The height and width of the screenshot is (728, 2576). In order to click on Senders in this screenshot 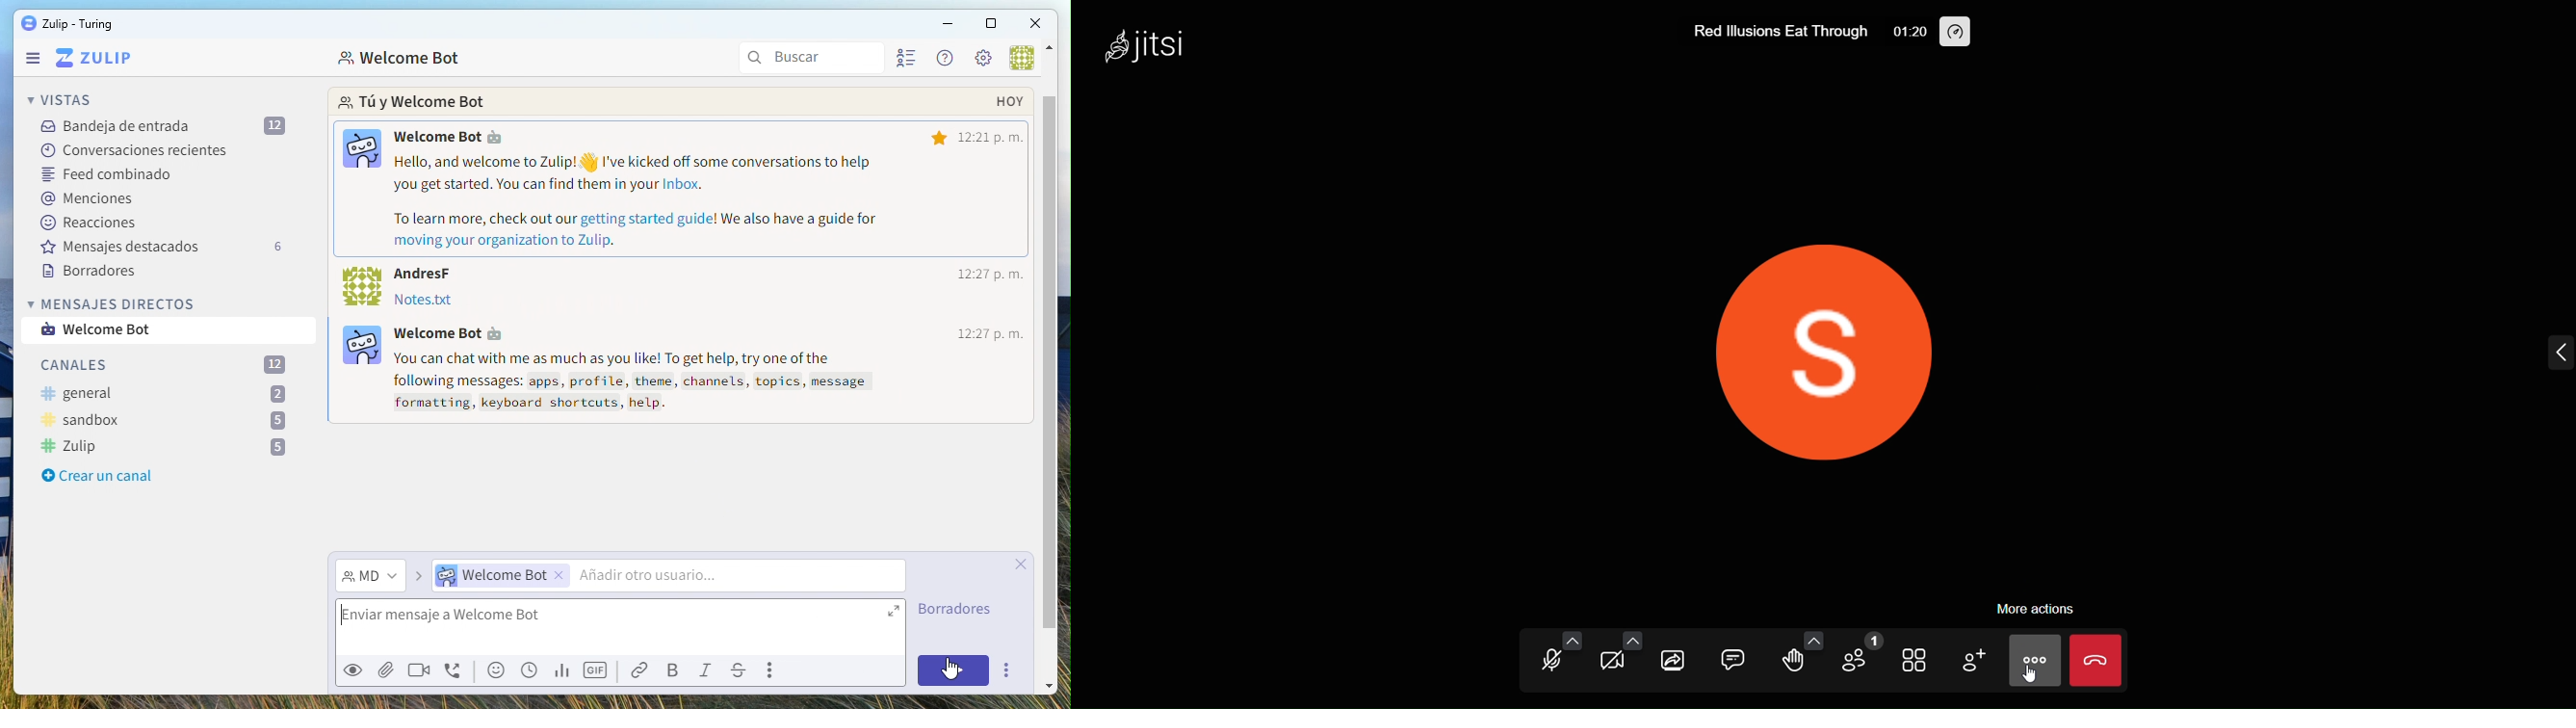, I will do `click(664, 577)`.